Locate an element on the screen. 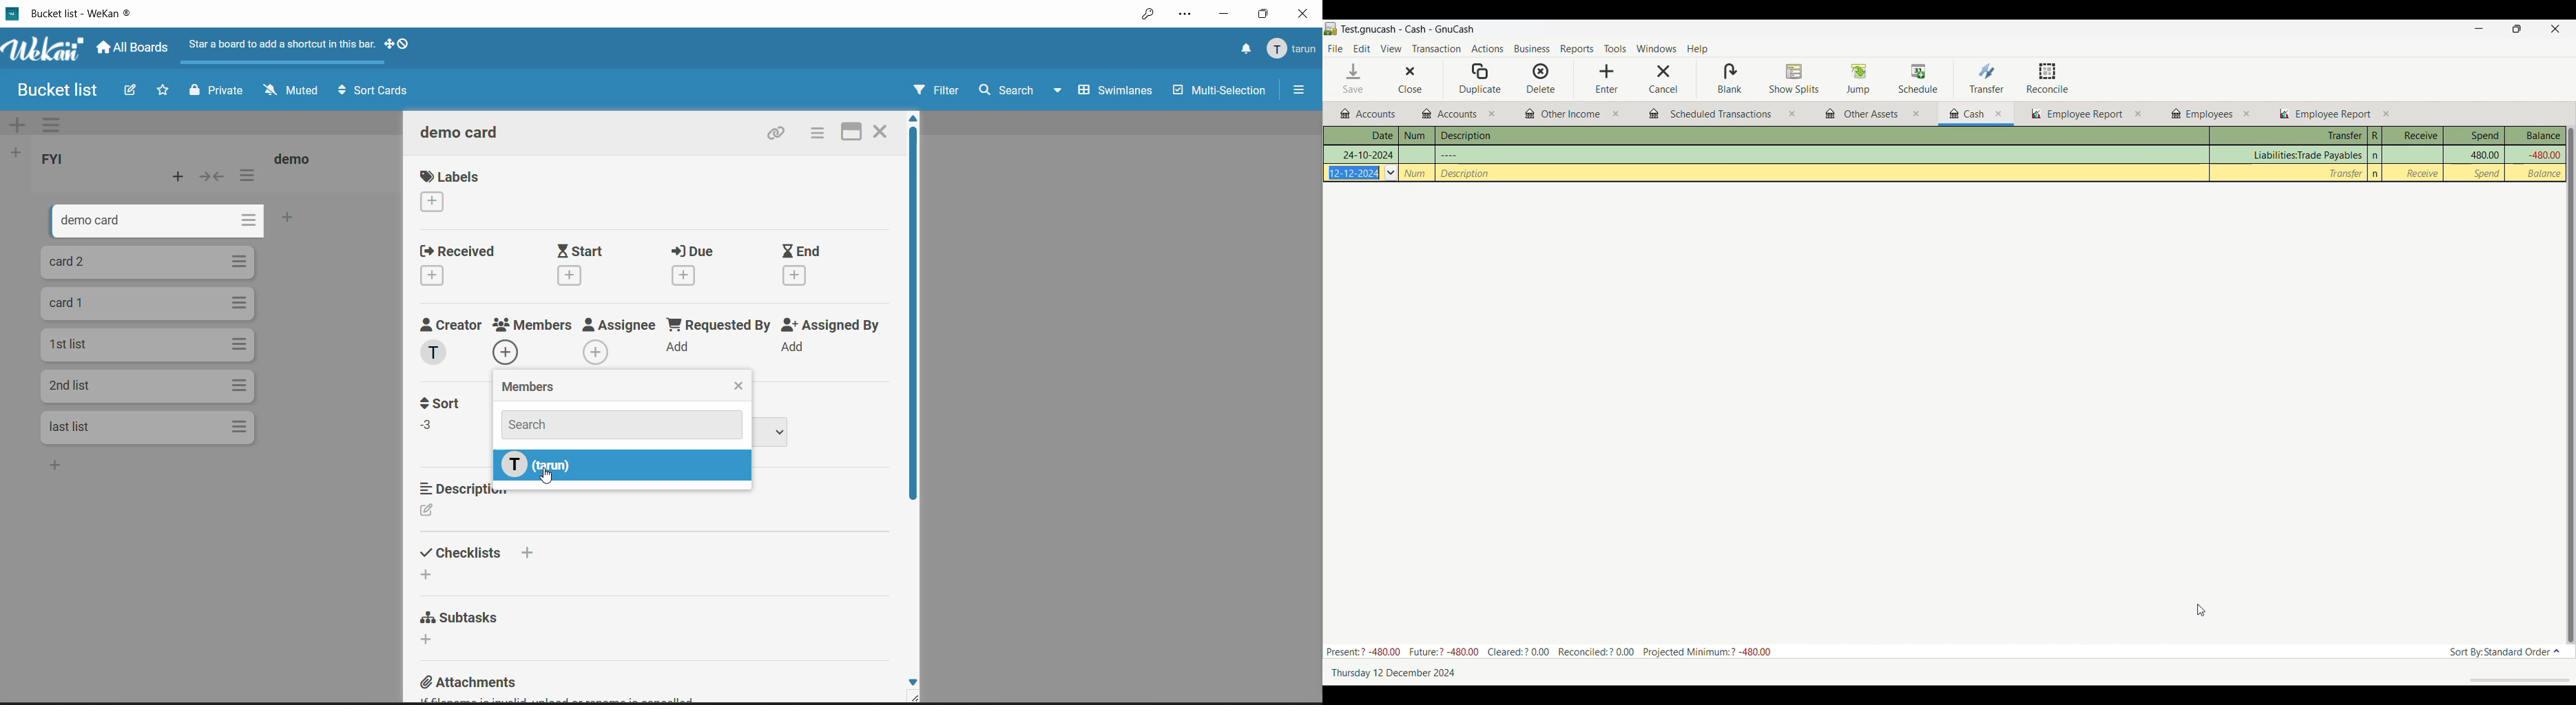  vertical scroll bar is located at coordinates (912, 316).